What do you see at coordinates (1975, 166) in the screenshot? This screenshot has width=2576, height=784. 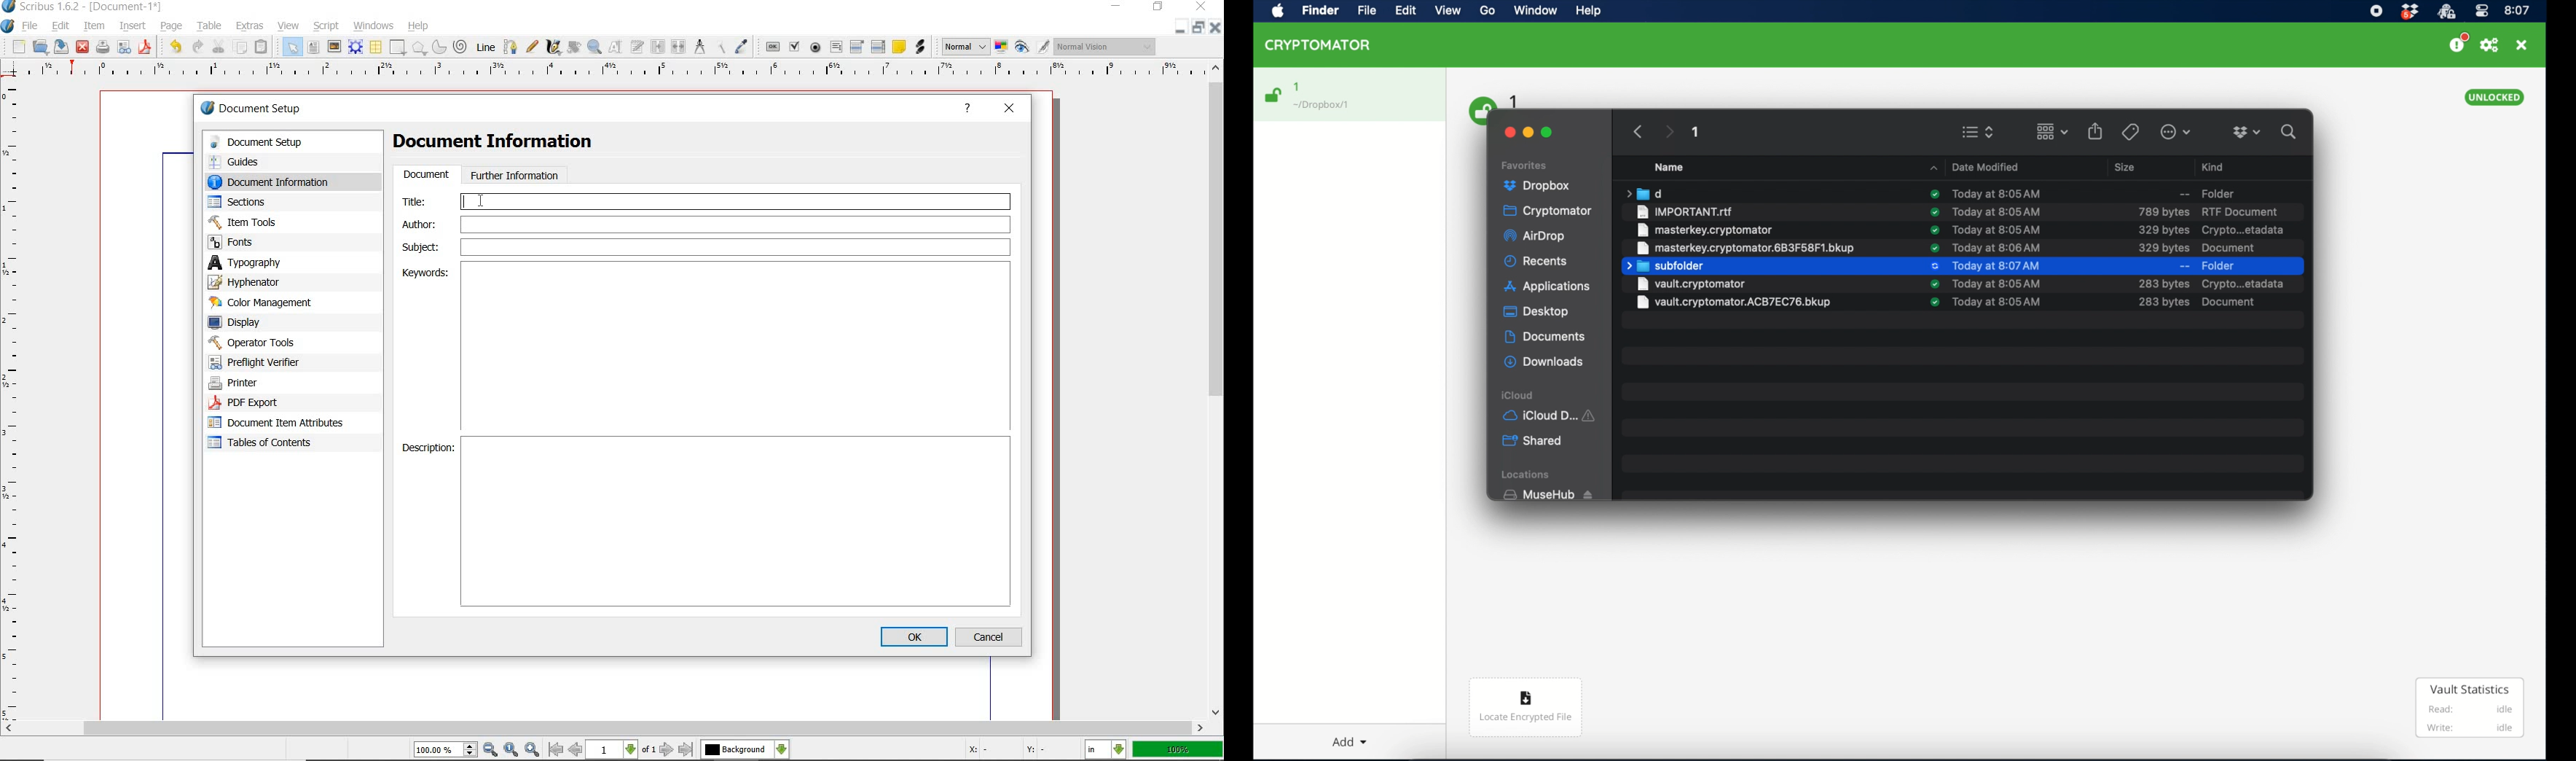 I see `Date Modifies` at bounding box center [1975, 166].